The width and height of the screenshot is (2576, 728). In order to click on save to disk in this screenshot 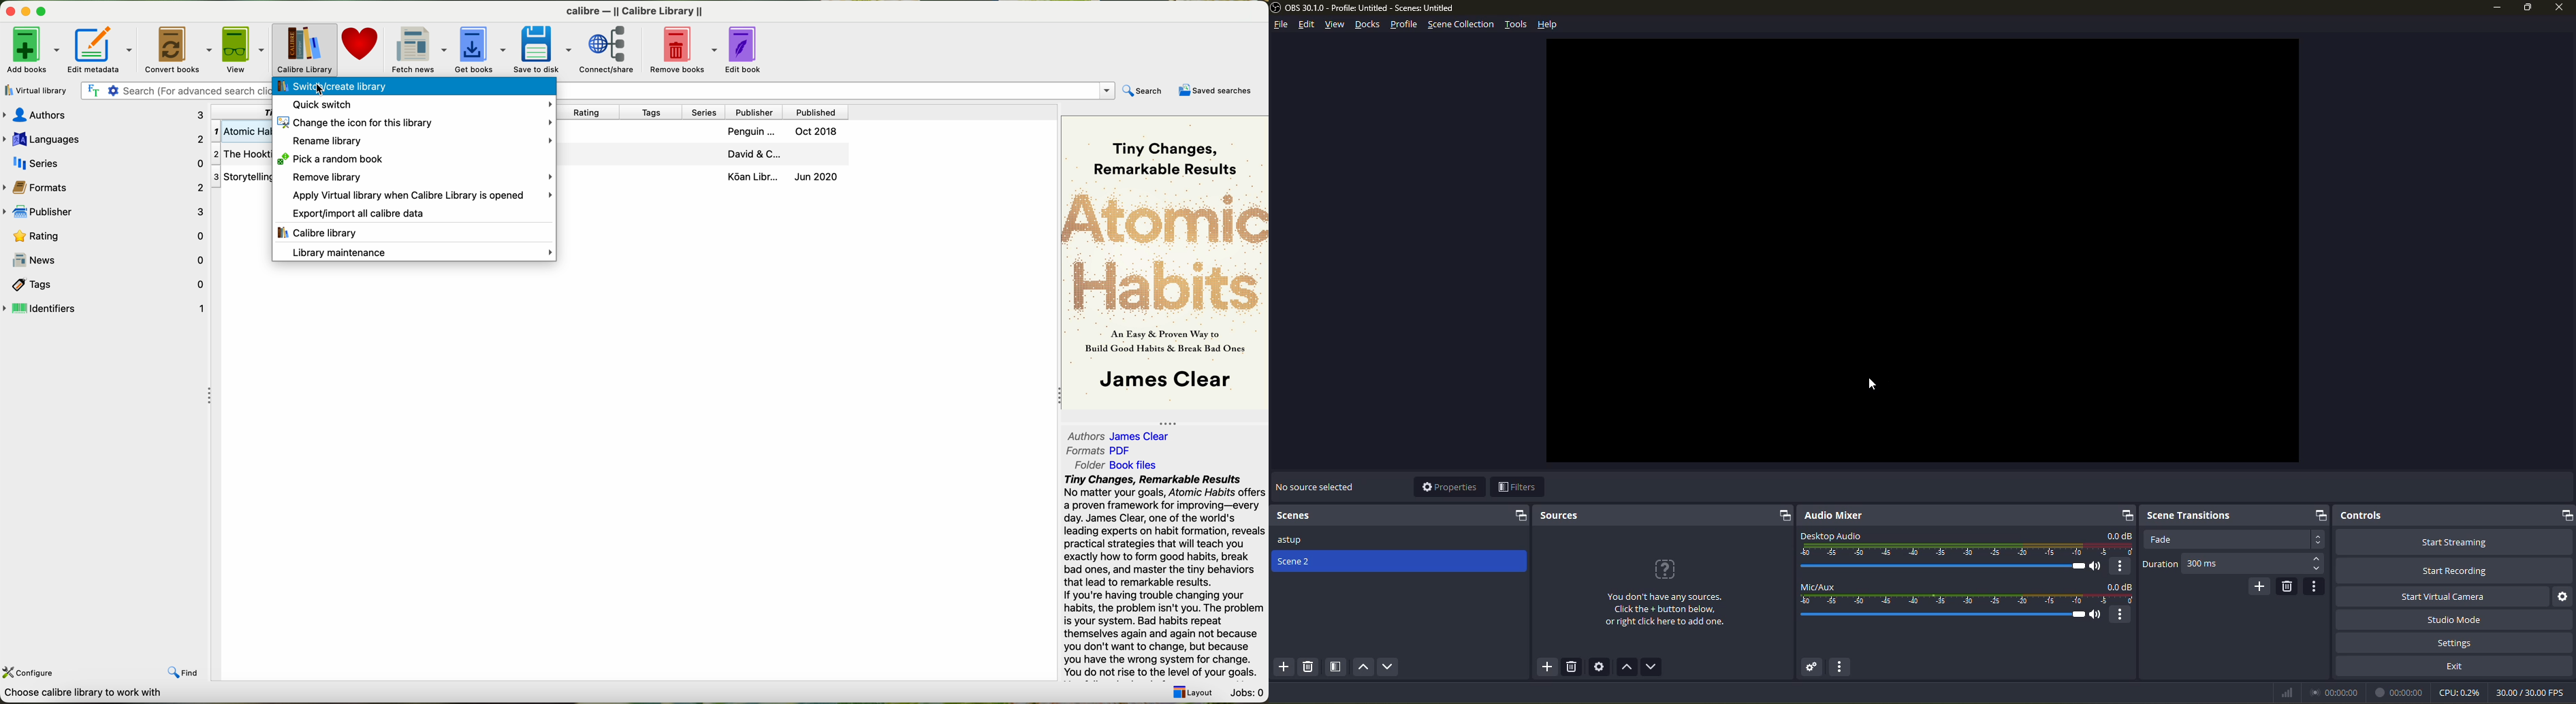, I will do `click(545, 48)`.